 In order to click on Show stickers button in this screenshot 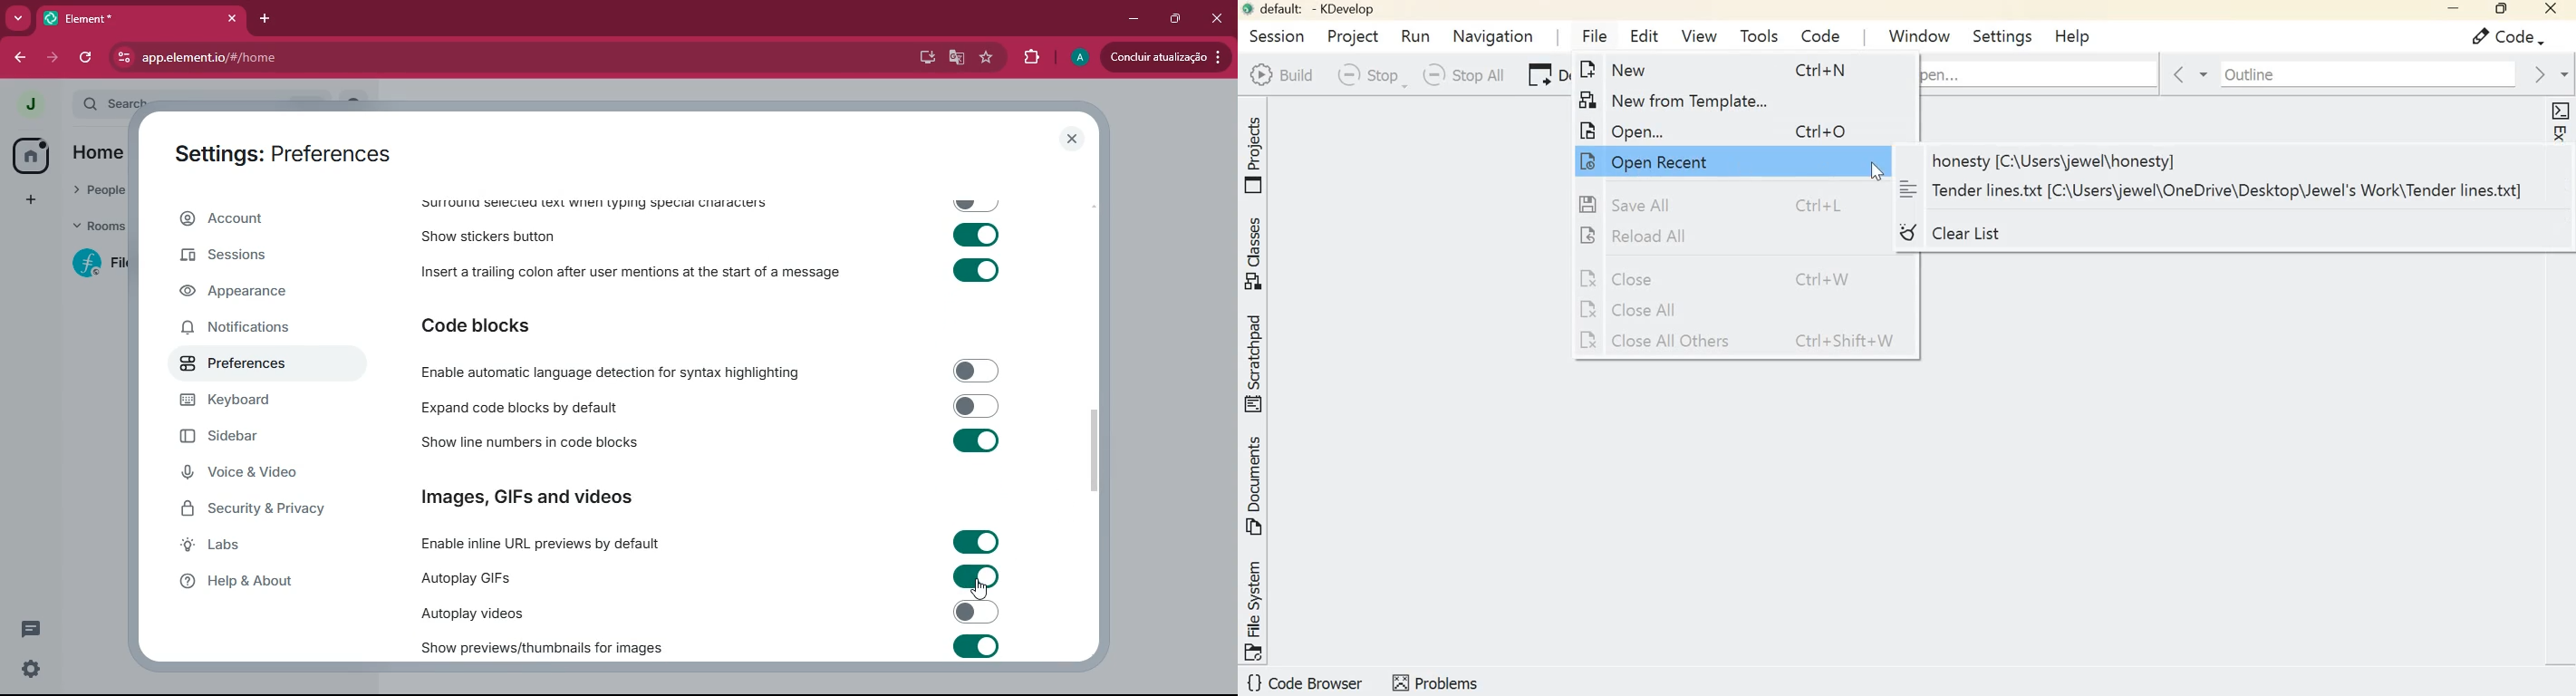, I will do `click(711, 238)`.